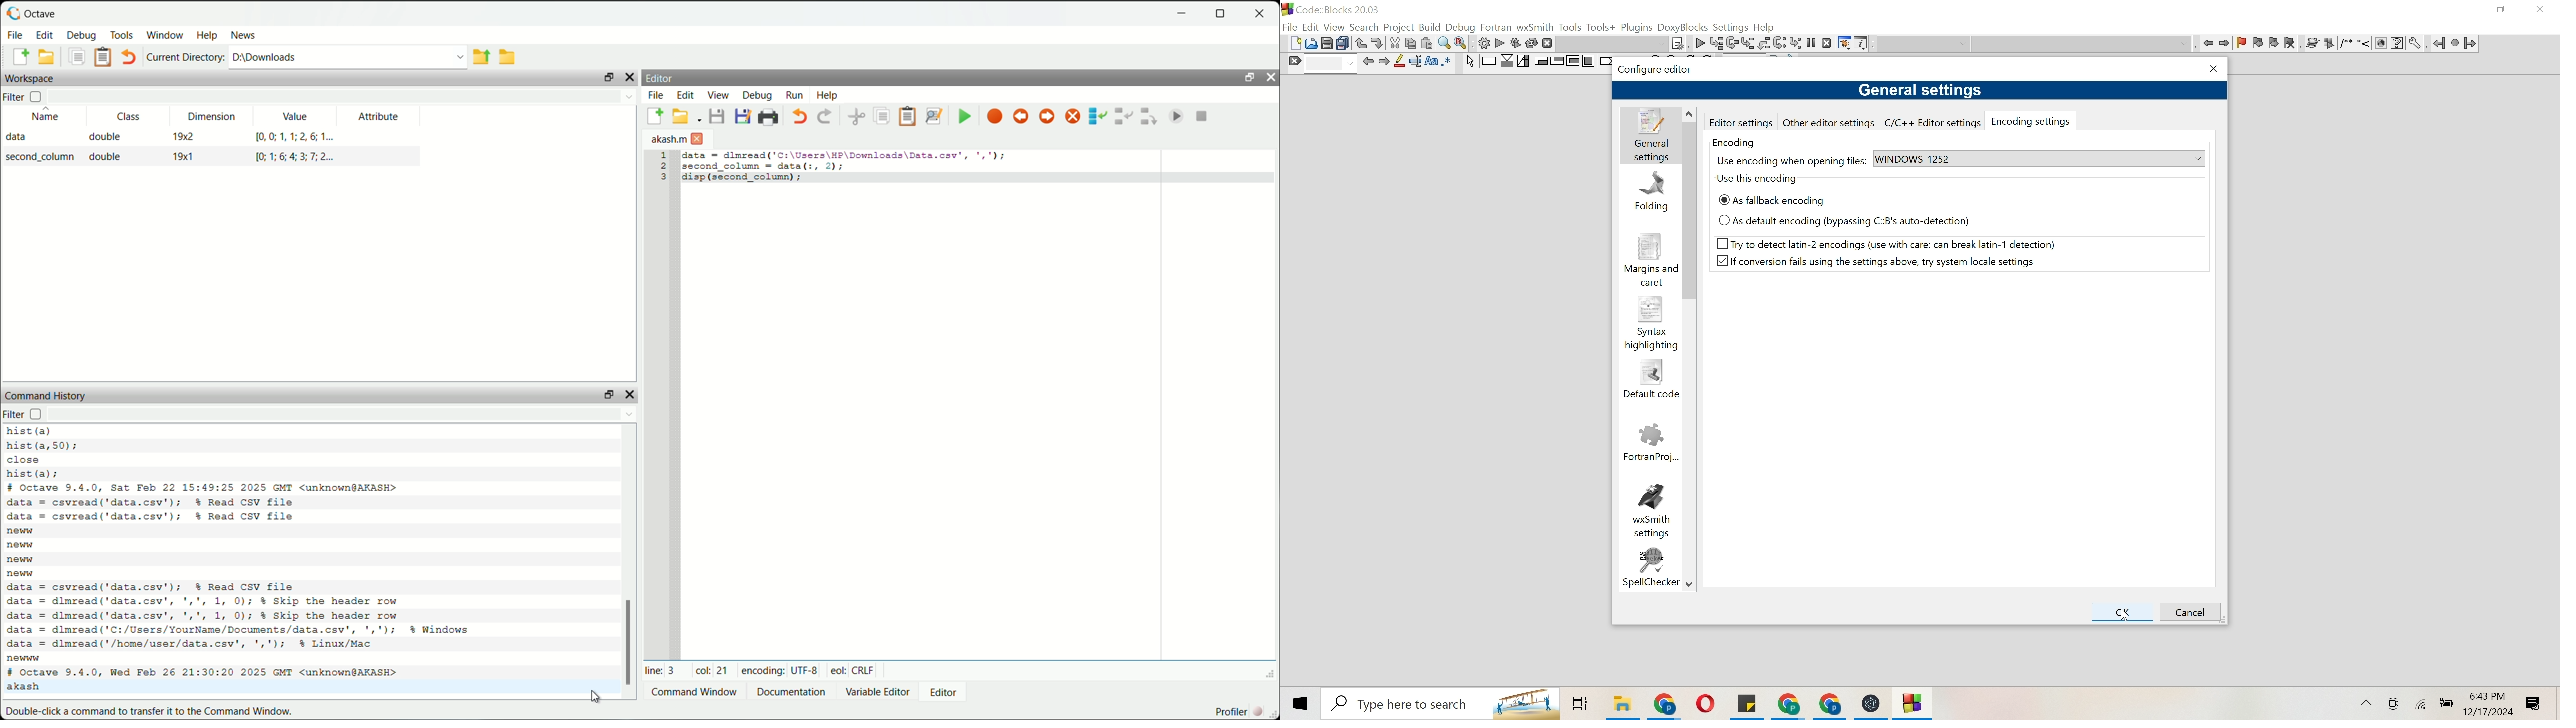 This screenshot has width=2576, height=728. What do you see at coordinates (1683, 28) in the screenshot?
I see `Doxyblocks` at bounding box center [1683, 28].